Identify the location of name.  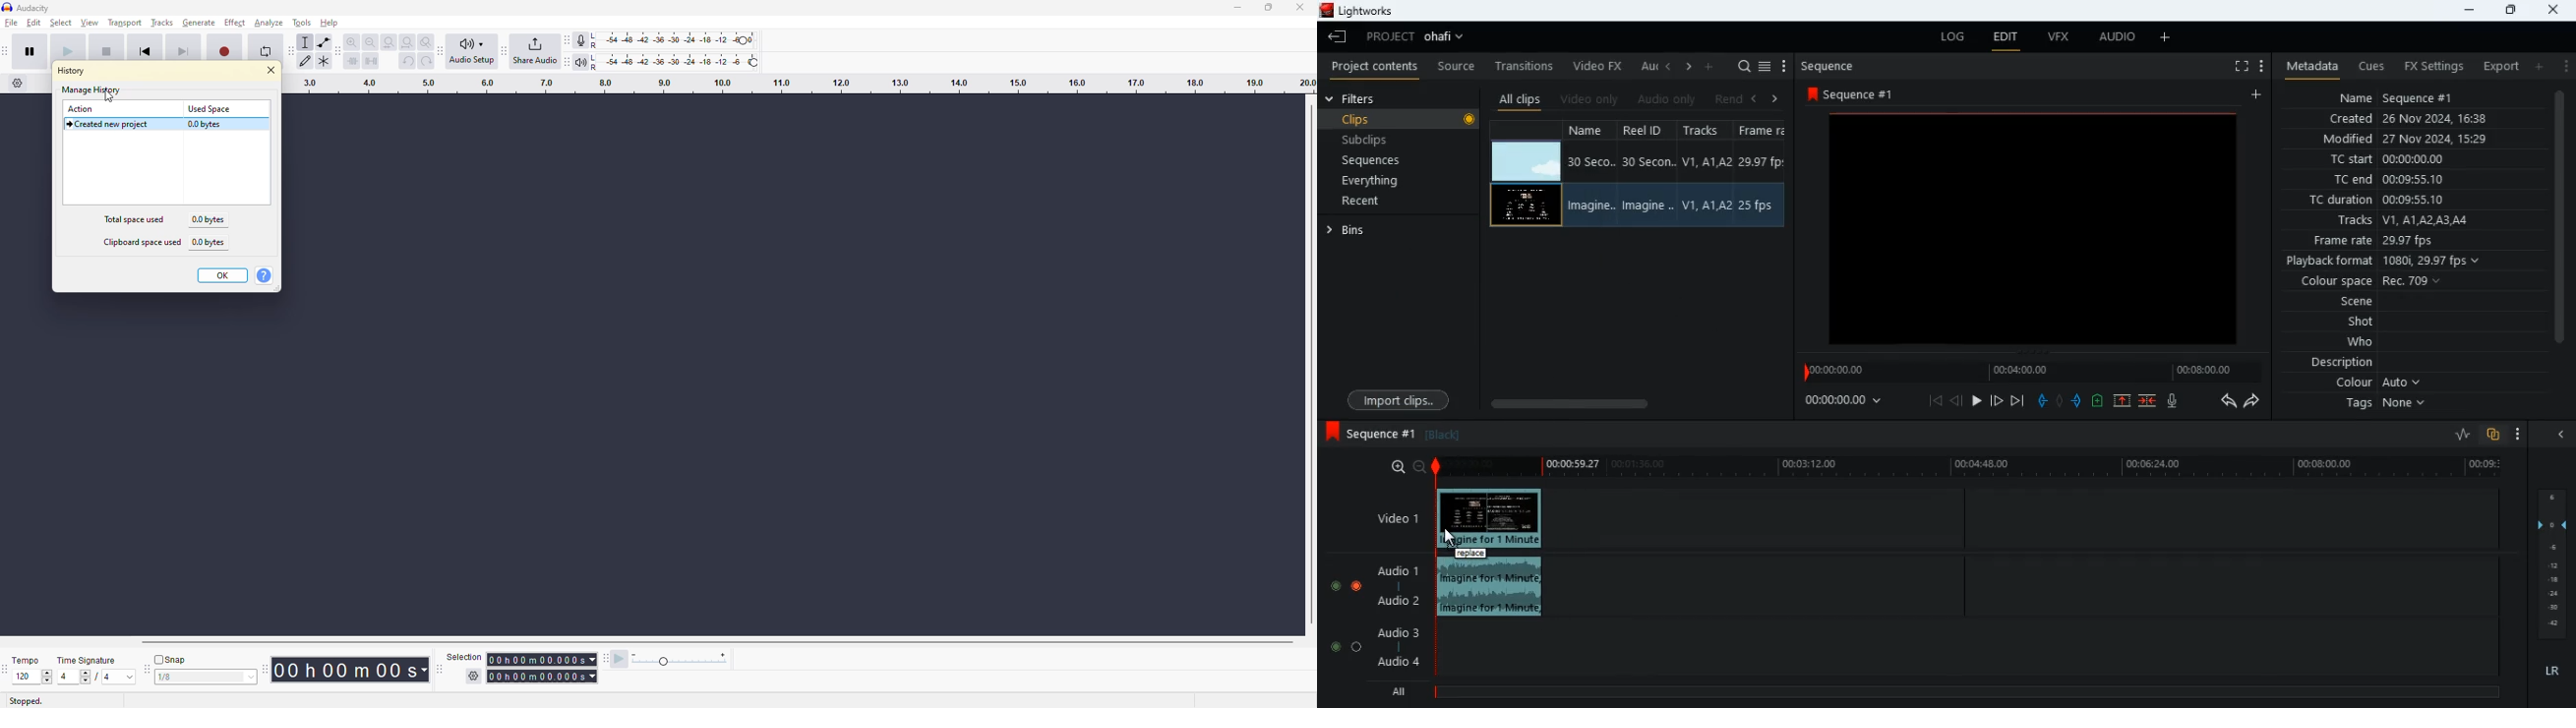
(2397, 95).